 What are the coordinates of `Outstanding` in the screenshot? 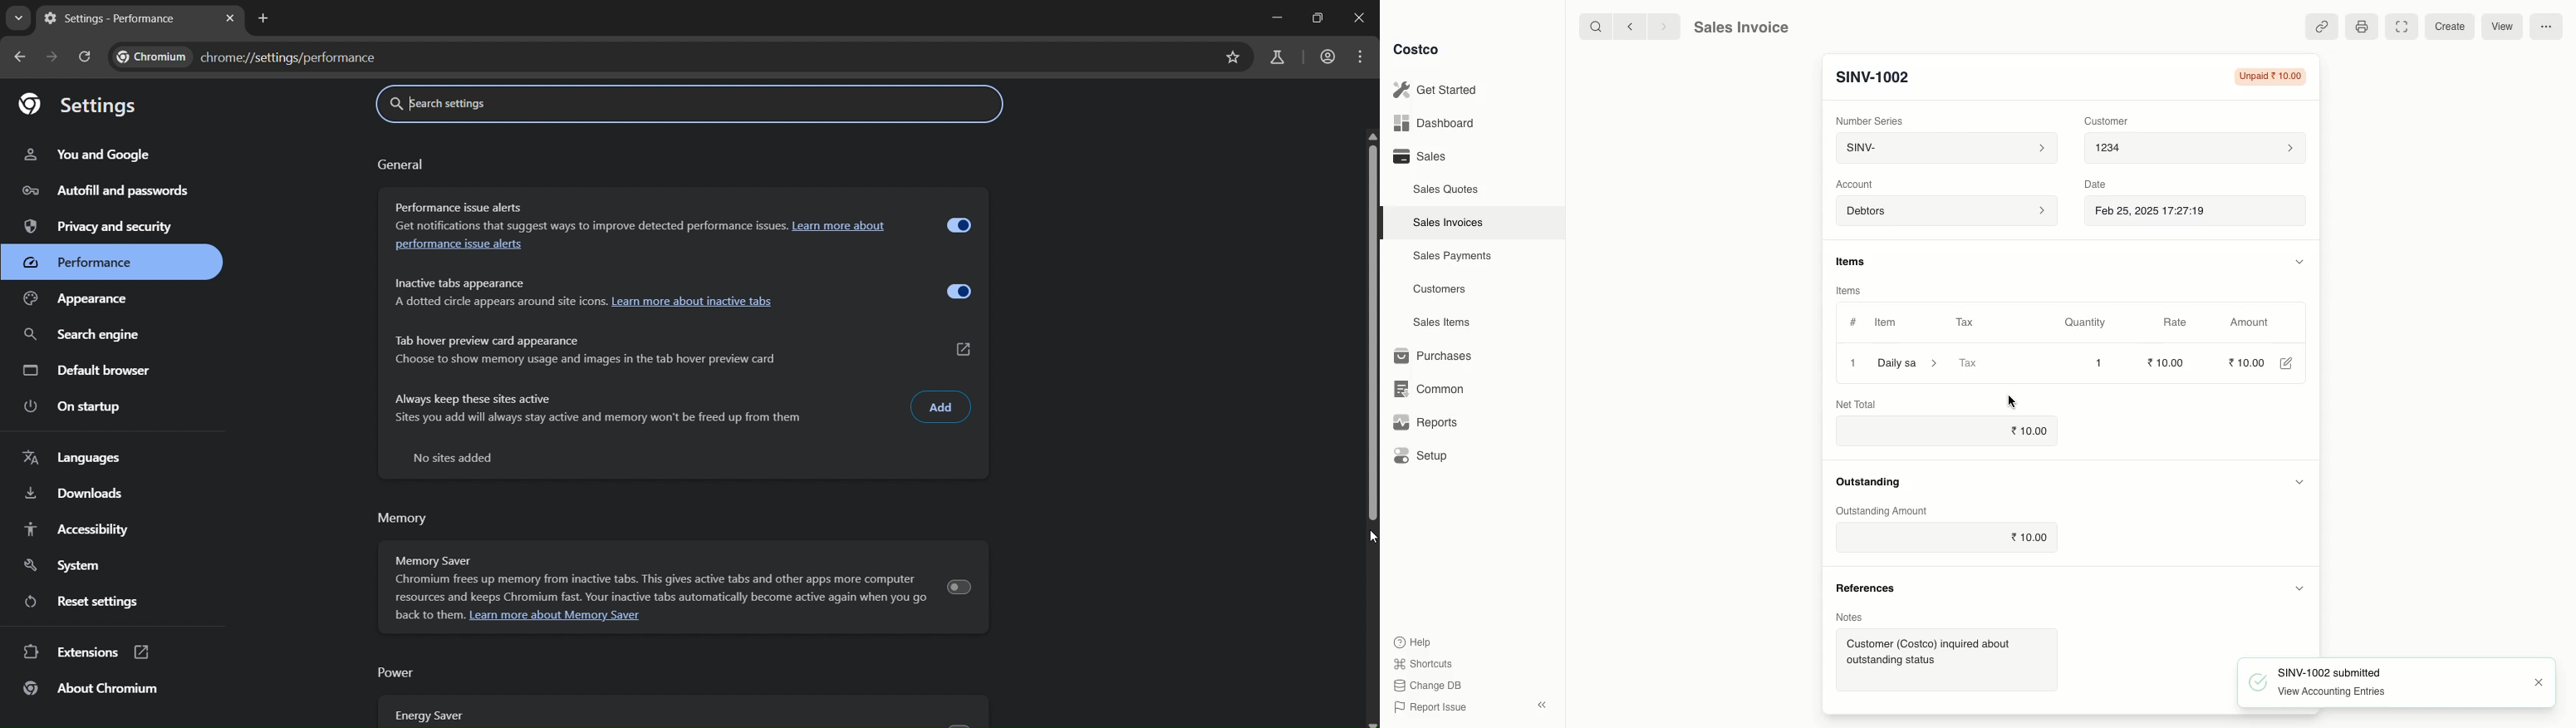 It's located at (1872, 481).